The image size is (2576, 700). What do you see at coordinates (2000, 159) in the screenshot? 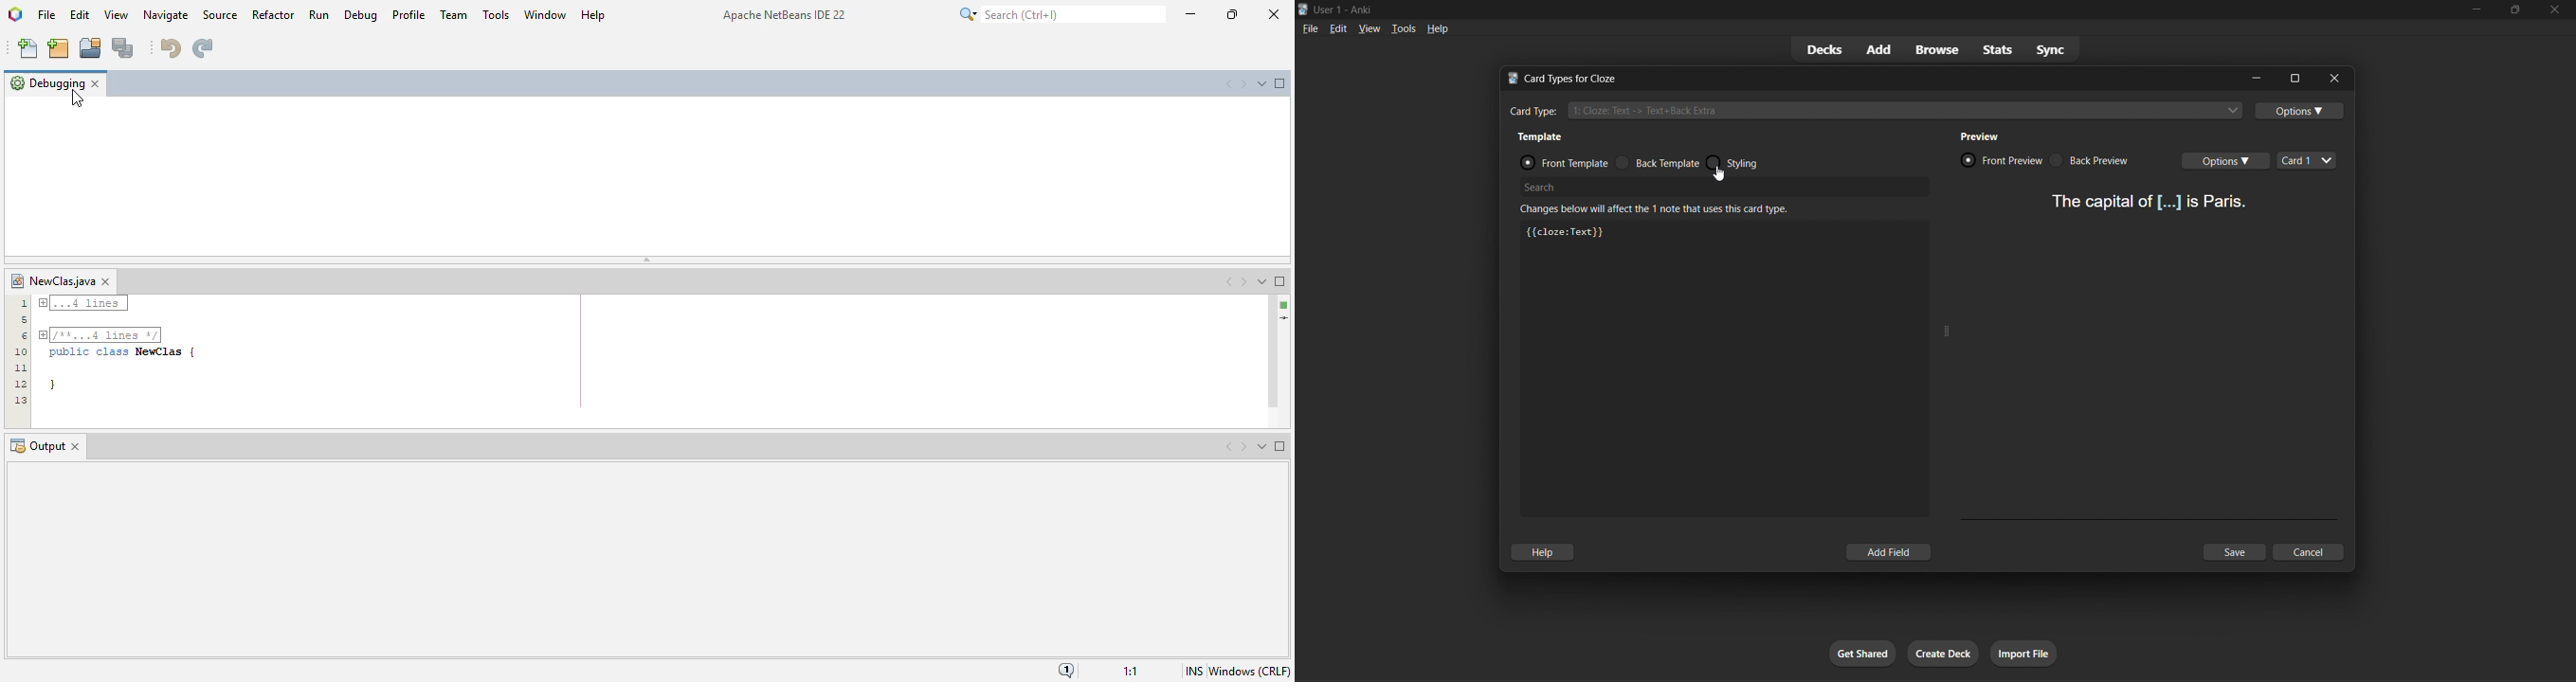
I see `card front preview` at bounding box center [2000, 159].